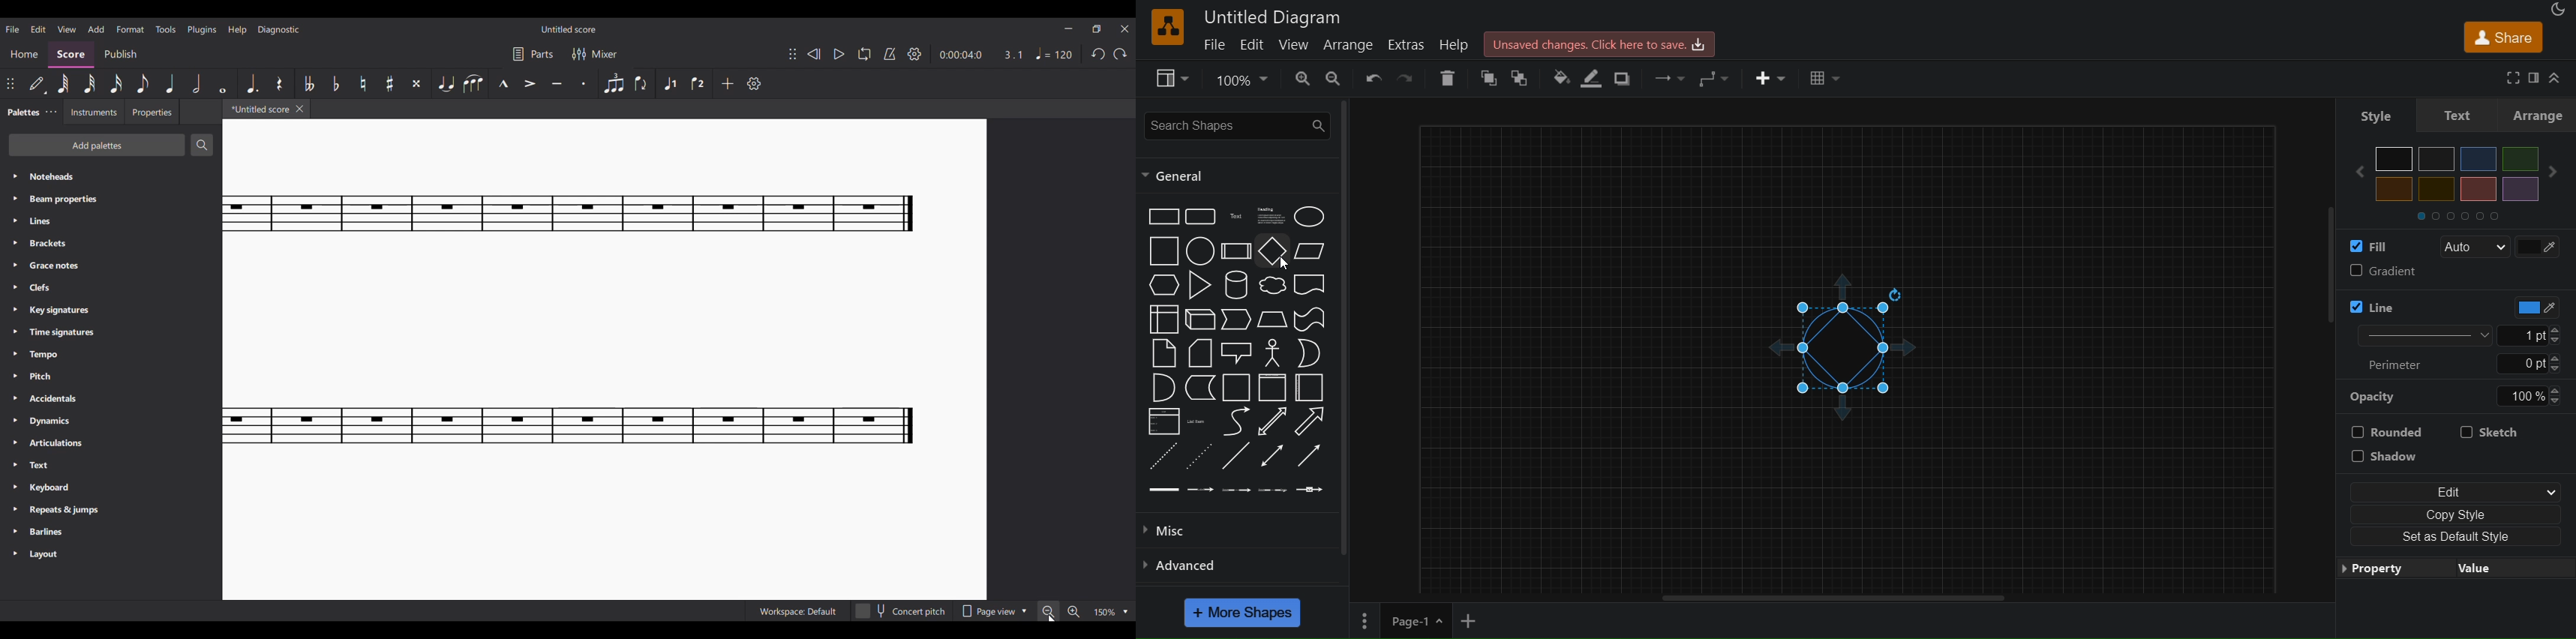  Describe the element at coordinates (1174, 79) in the screenshot. I see `view` at that location.